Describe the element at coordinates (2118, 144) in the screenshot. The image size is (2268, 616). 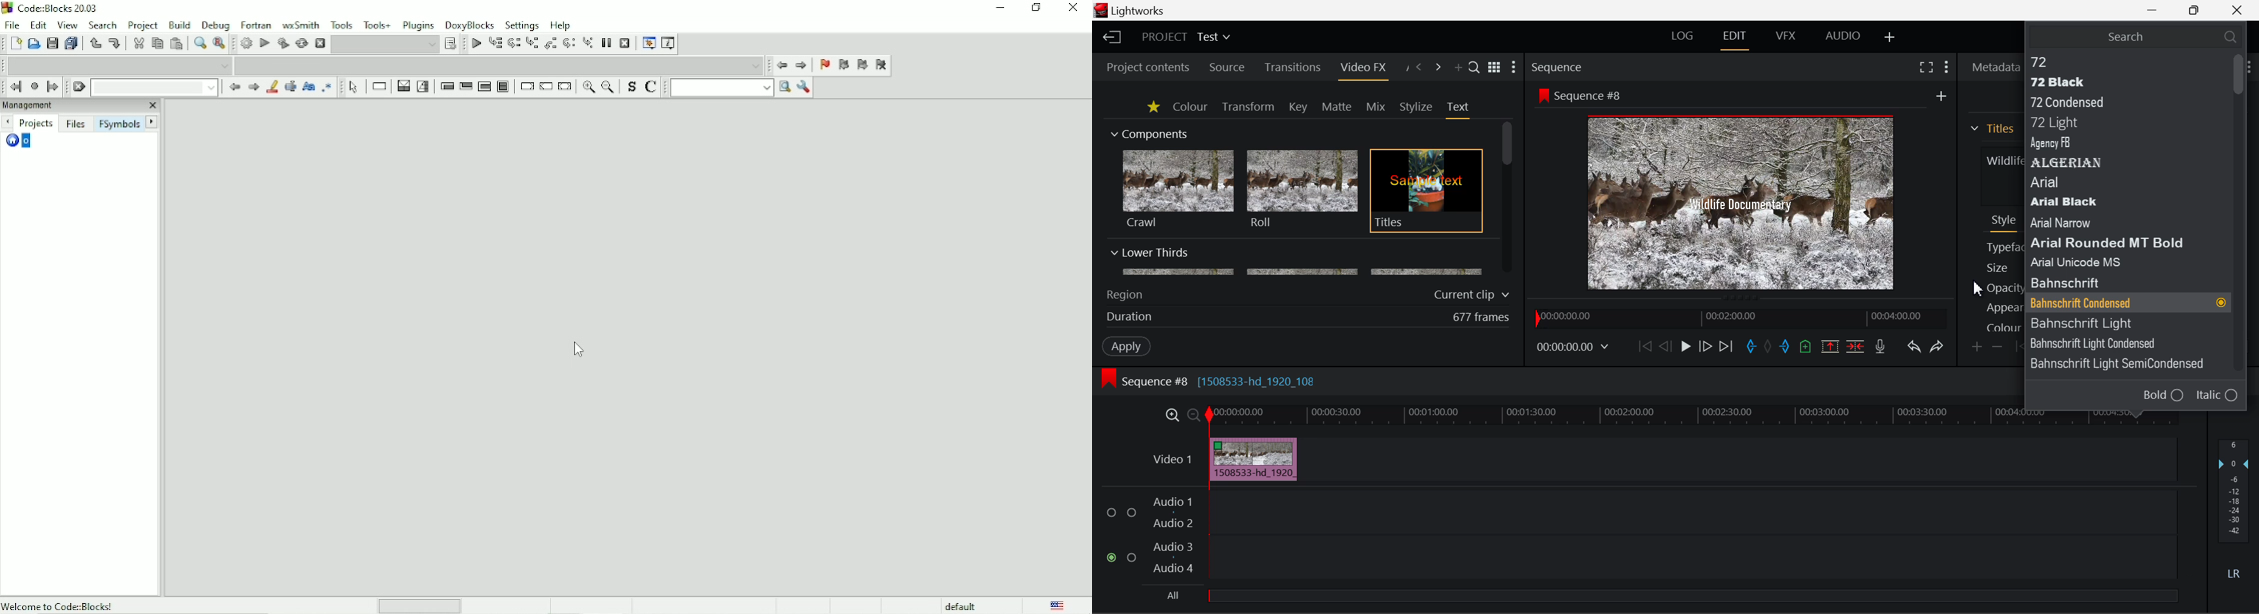
I see `Agency FB` at that location.